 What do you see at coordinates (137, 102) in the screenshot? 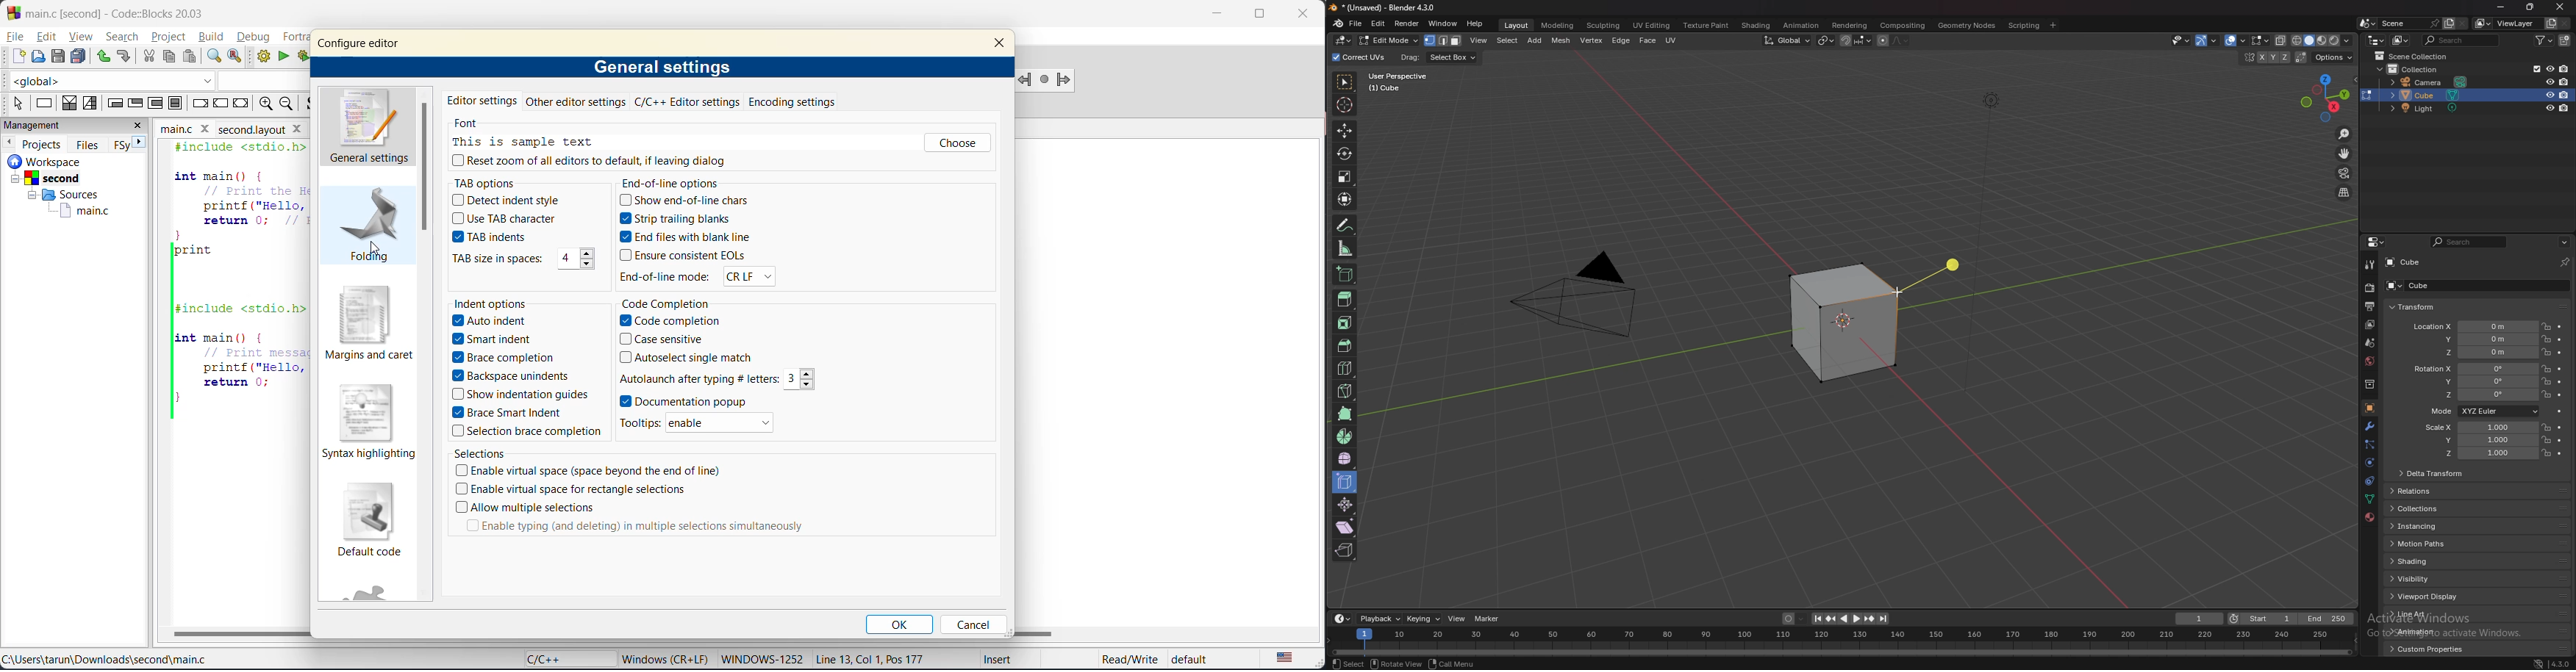
I see `exit condition loop` at bounding box center [137, 102].